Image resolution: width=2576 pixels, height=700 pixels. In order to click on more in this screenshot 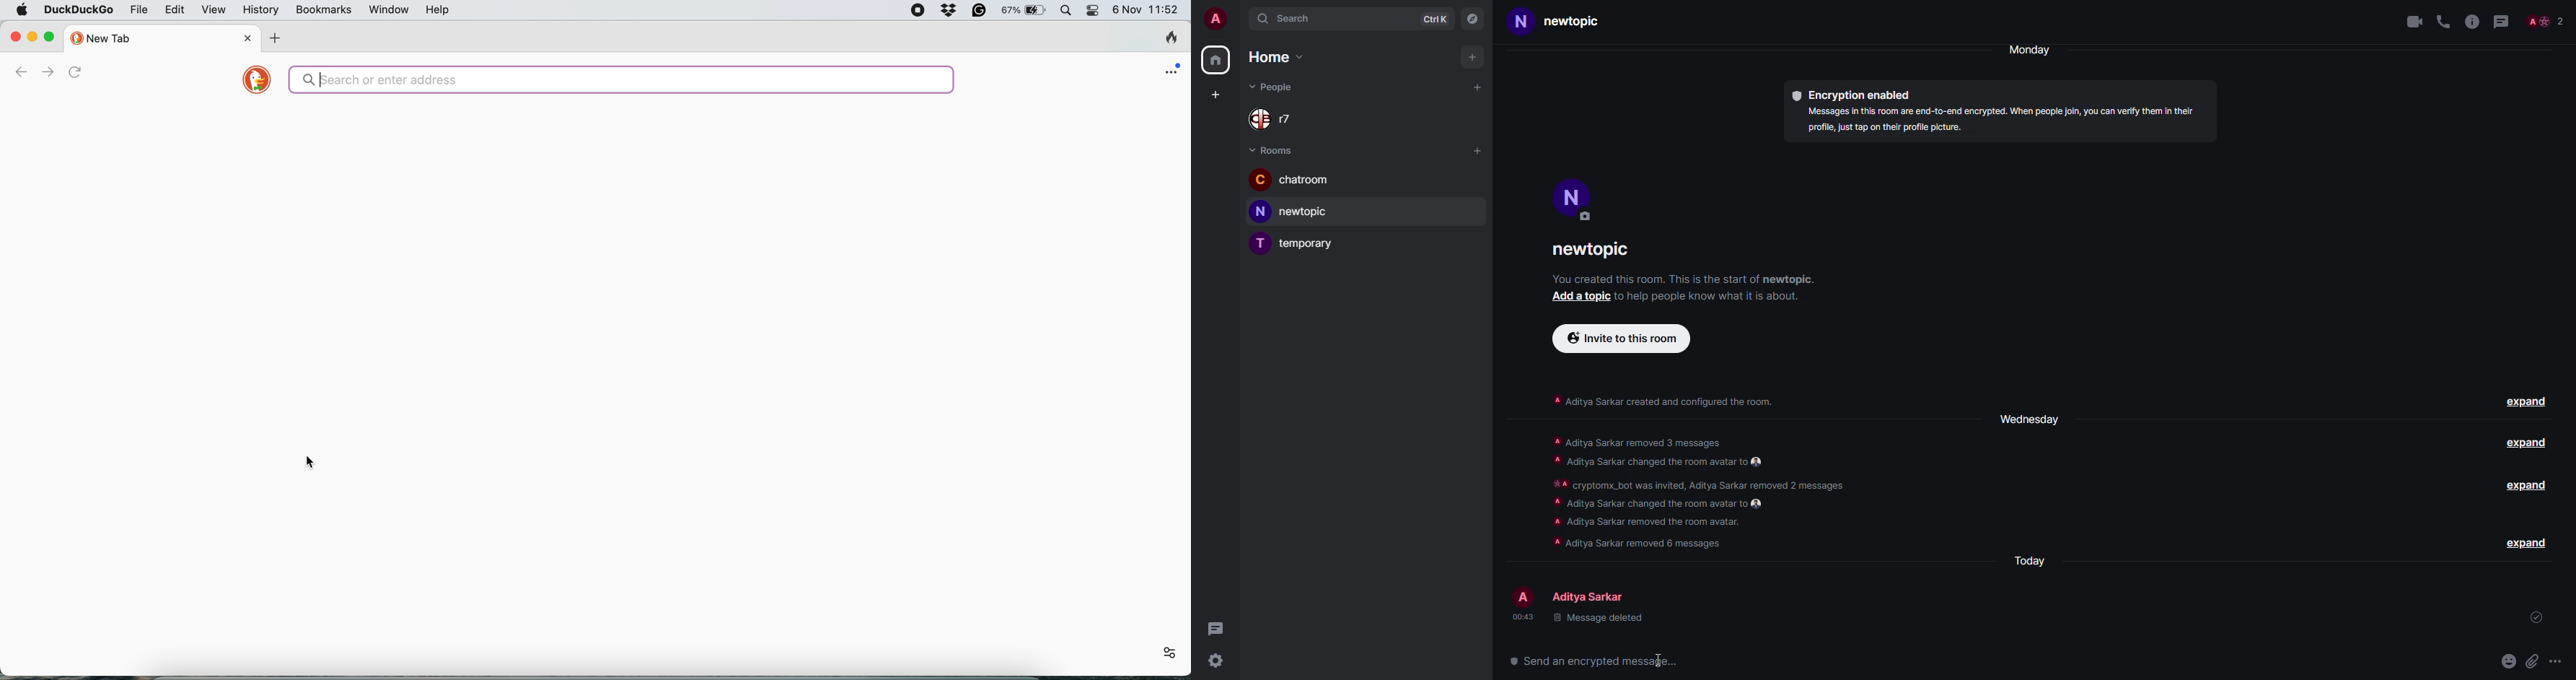, I will do `click(2556, 661)`.